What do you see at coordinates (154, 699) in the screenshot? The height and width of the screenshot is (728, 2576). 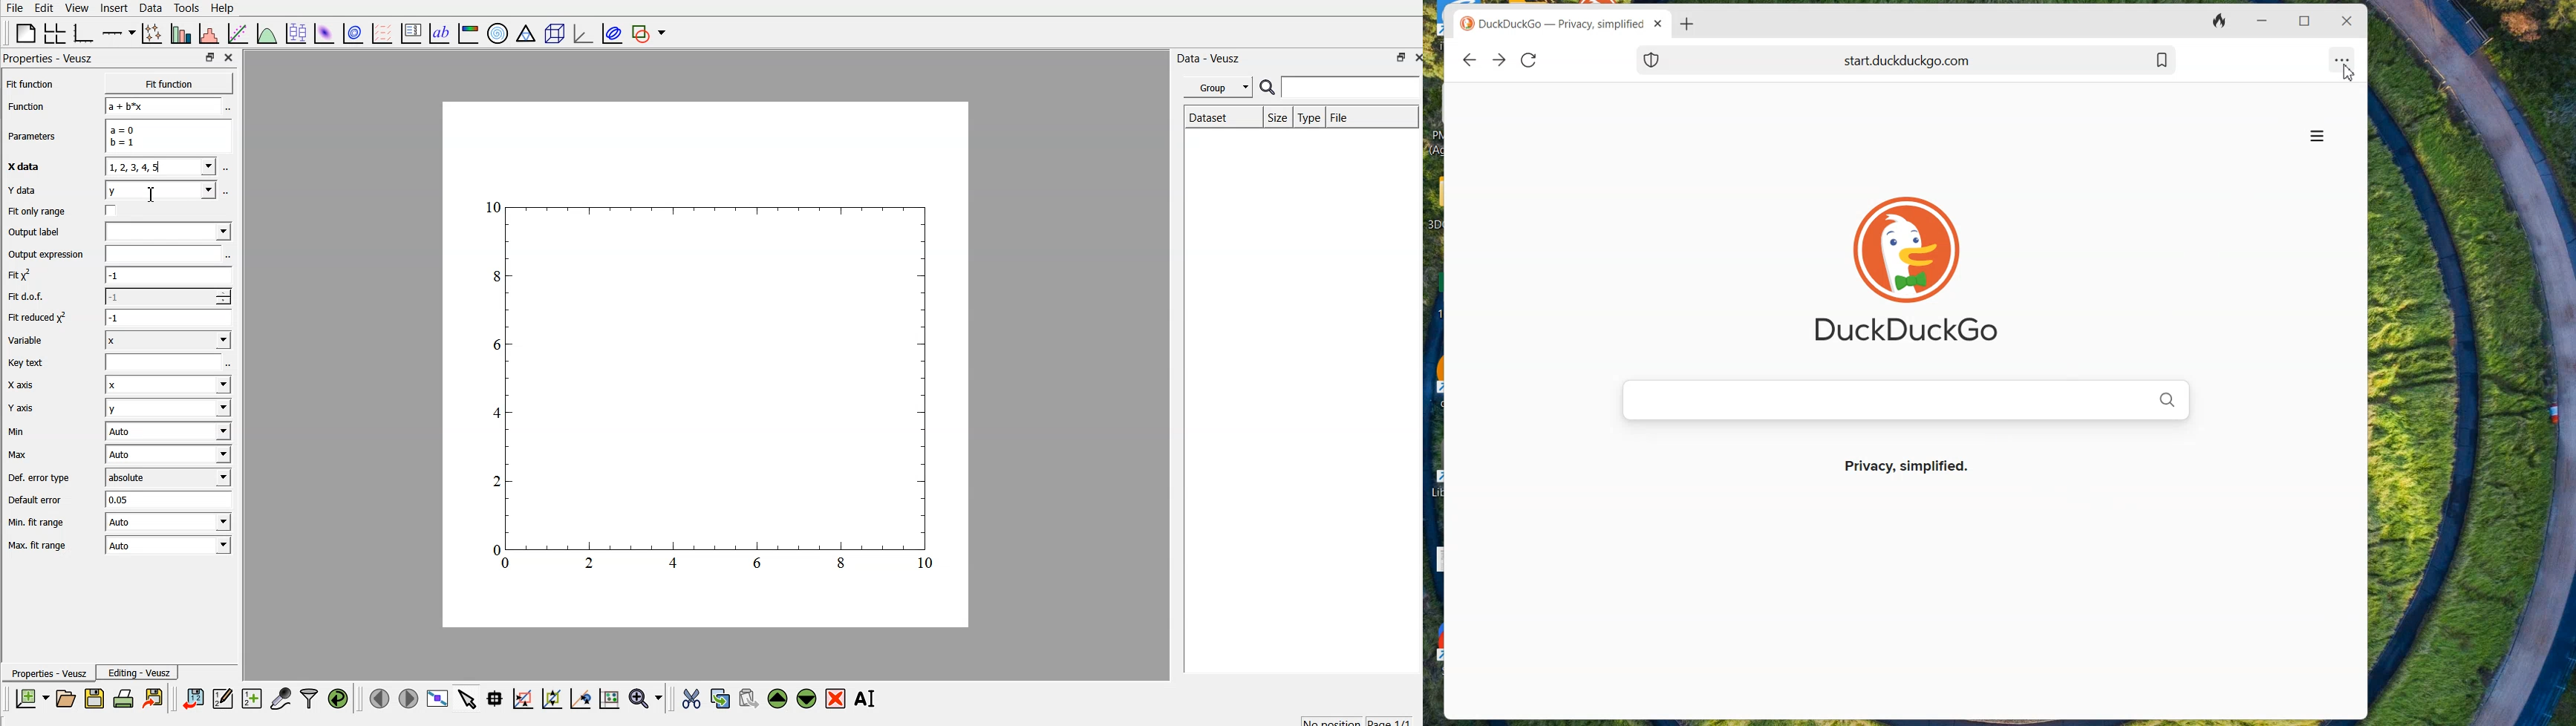 I see `print the document` at bounding box center [154, 699].